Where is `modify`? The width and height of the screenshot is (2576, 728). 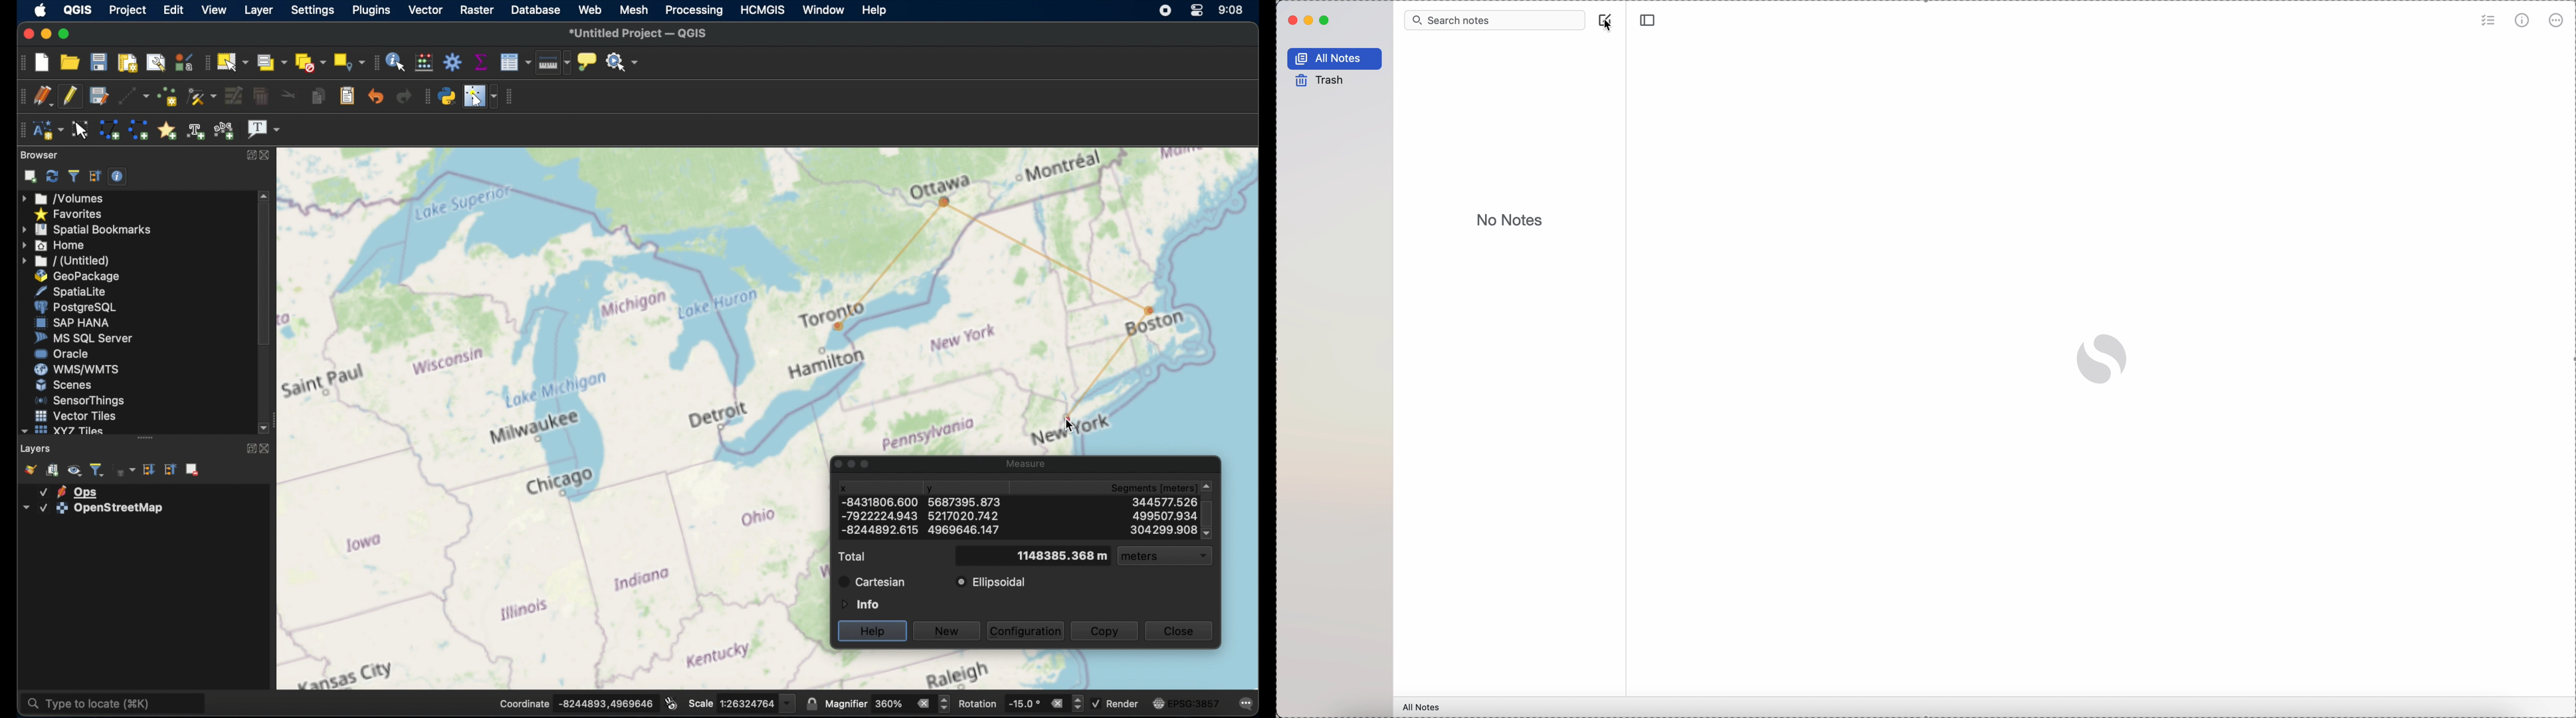 modify is located at coordinates (233, 95).